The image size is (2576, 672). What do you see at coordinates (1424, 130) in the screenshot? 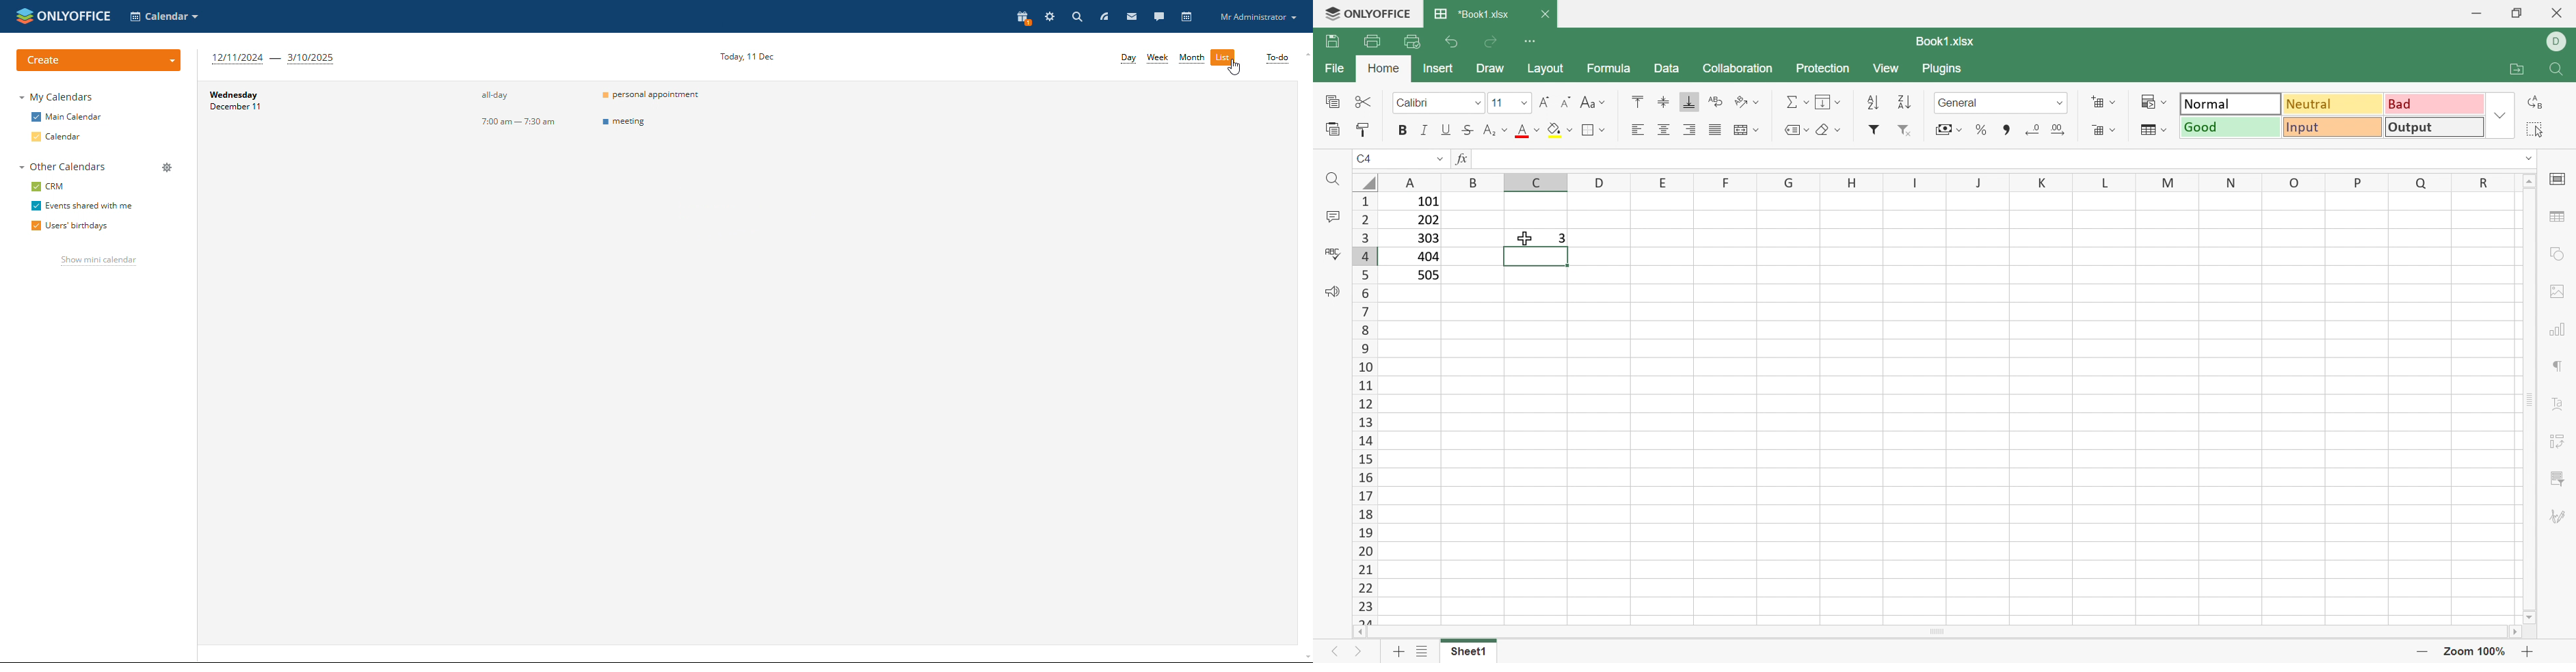
I see `Italic` at bounding box center [1424, 130].